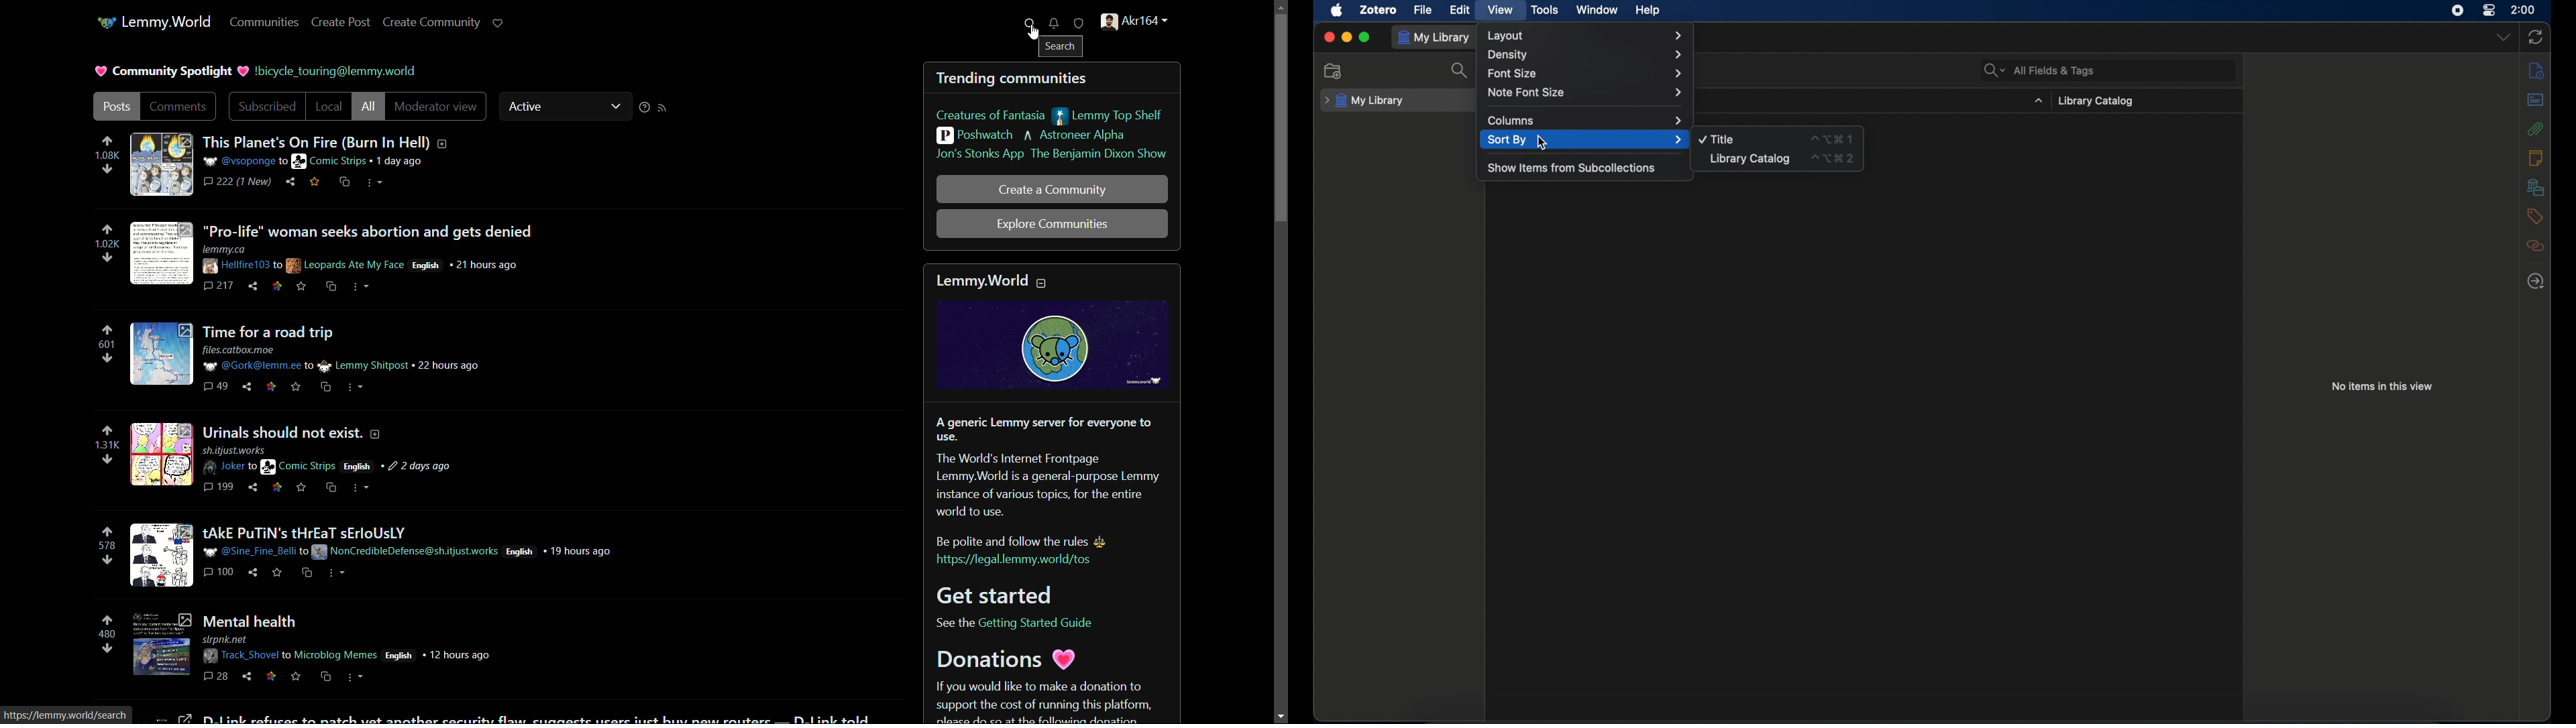  What do you see at coordinates (1054, 492) in the screenshot?
I see `about lemmy.world` at bounding box center [1054, 492].